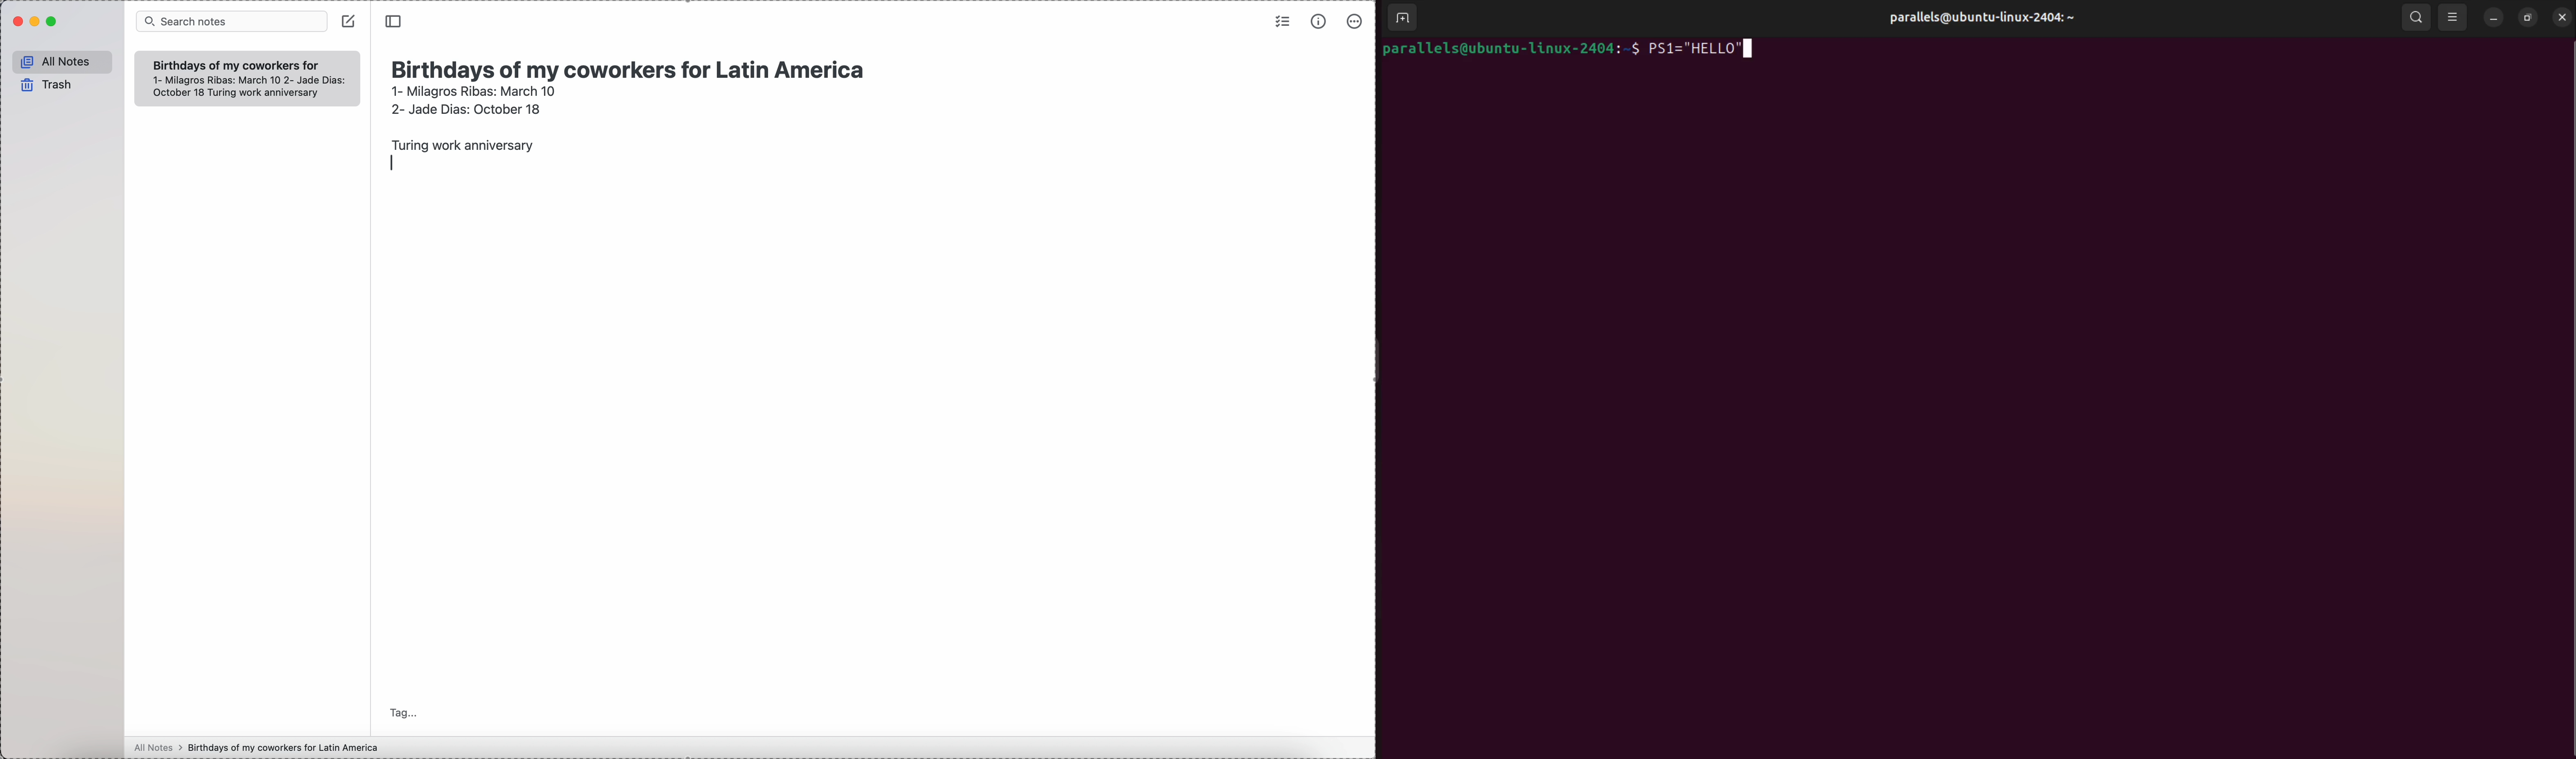 Image resolution: width=2576 pixels, height=784 pixels. What do you see at coordinates (1510, 49) in the screenshot?
I see `bash prompt` at bounding box center [1510, 49].